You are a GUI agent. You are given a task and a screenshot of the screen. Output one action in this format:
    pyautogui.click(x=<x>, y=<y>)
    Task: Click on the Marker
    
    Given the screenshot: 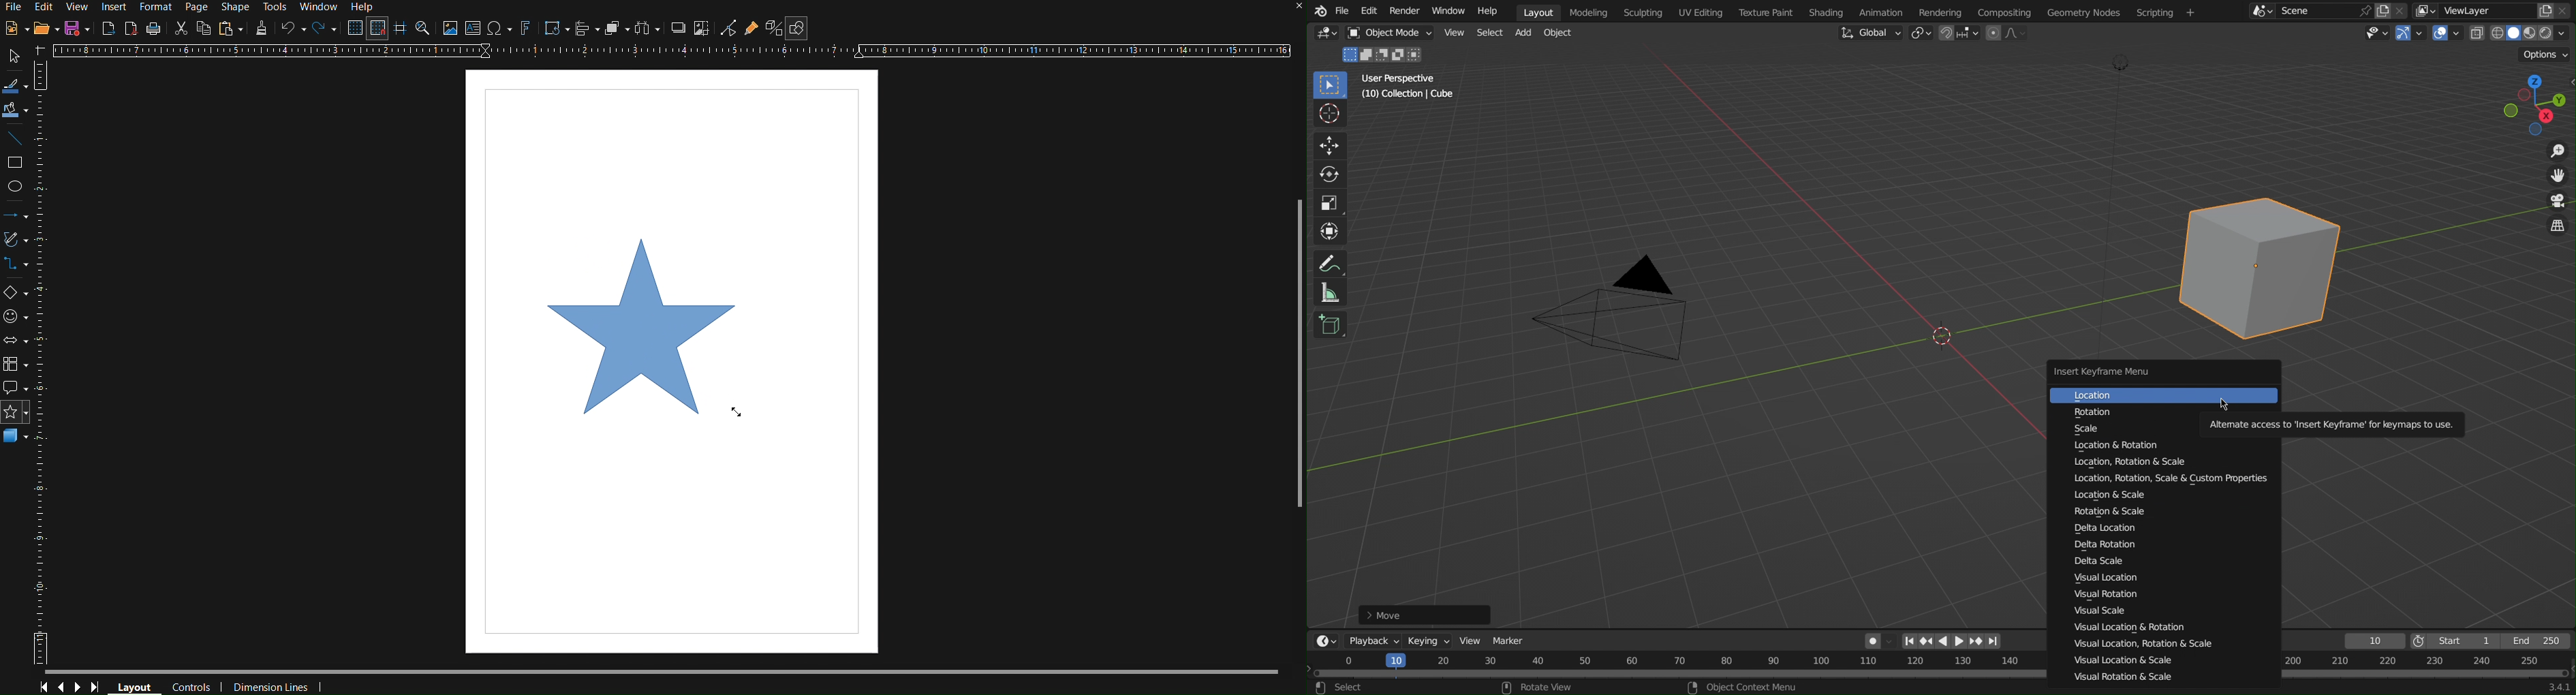 What is the action you would take?
    pyautogui.click(x=1510, y=638)
    